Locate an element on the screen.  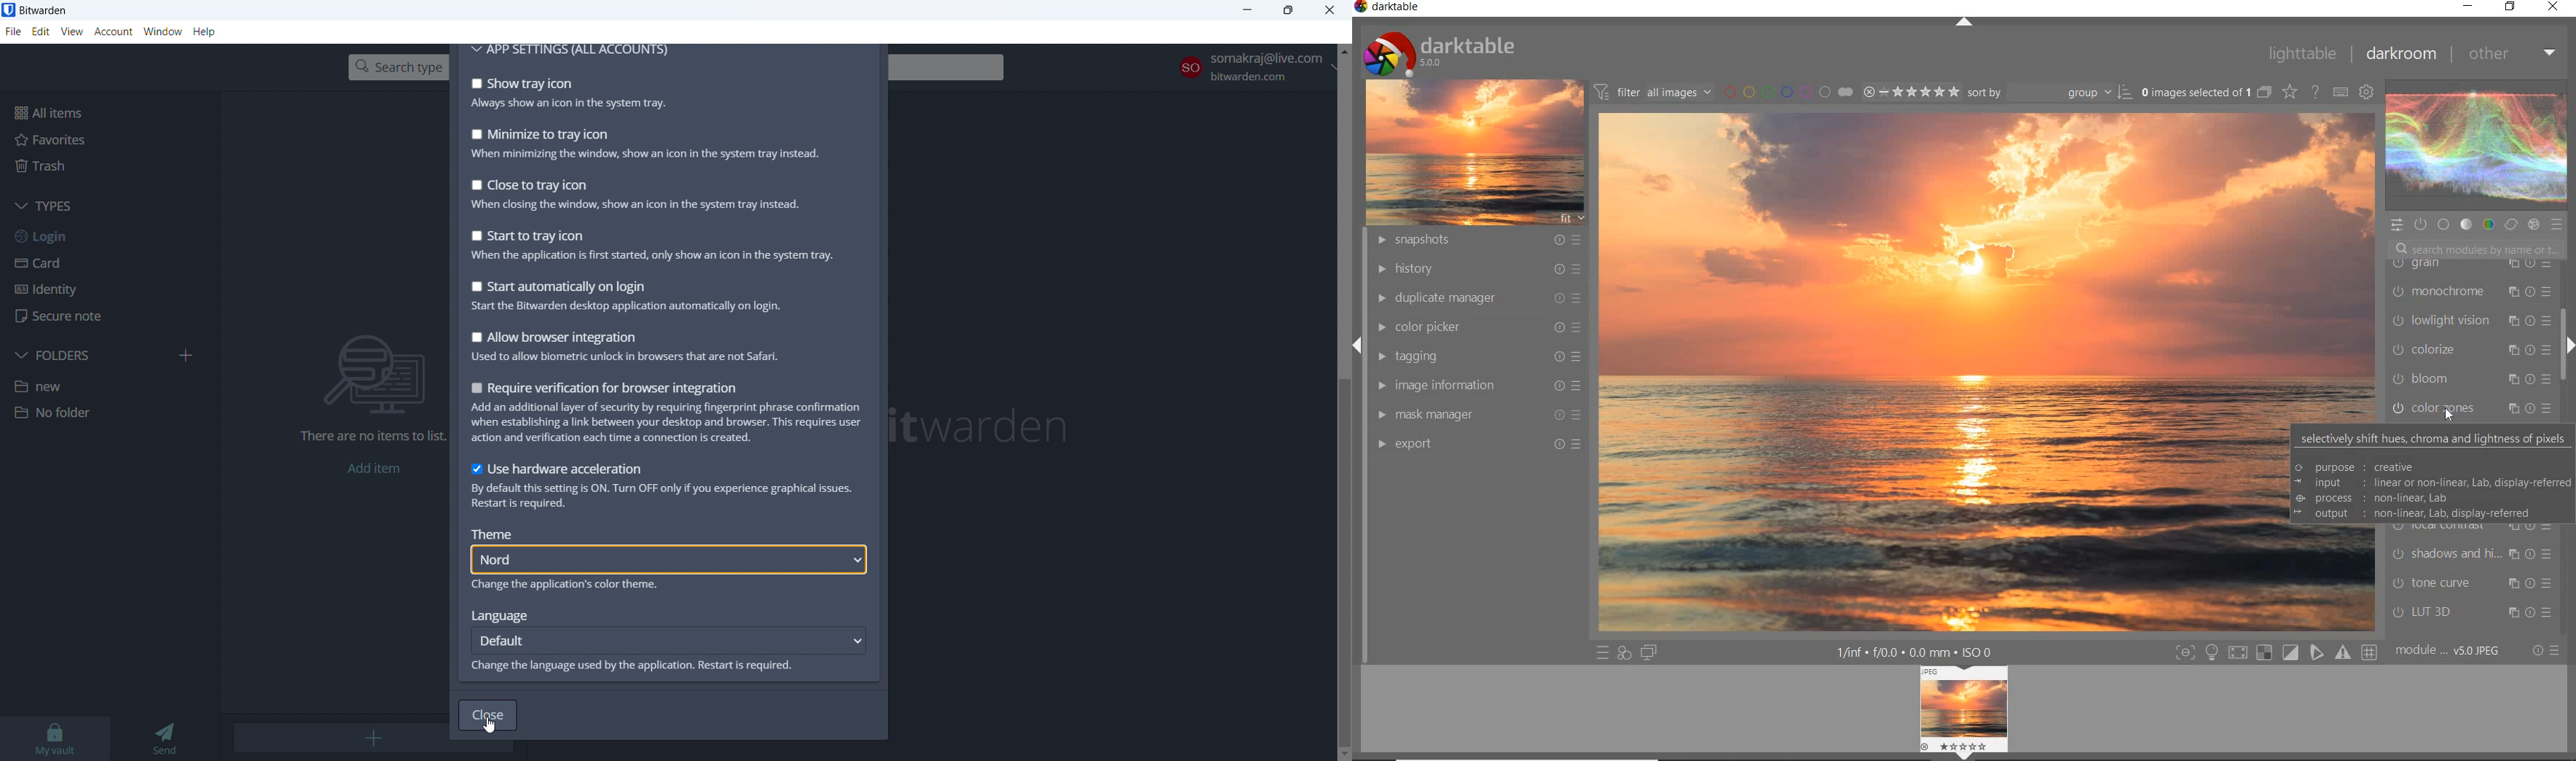
folder 1 is located at coordinates (110, 385).